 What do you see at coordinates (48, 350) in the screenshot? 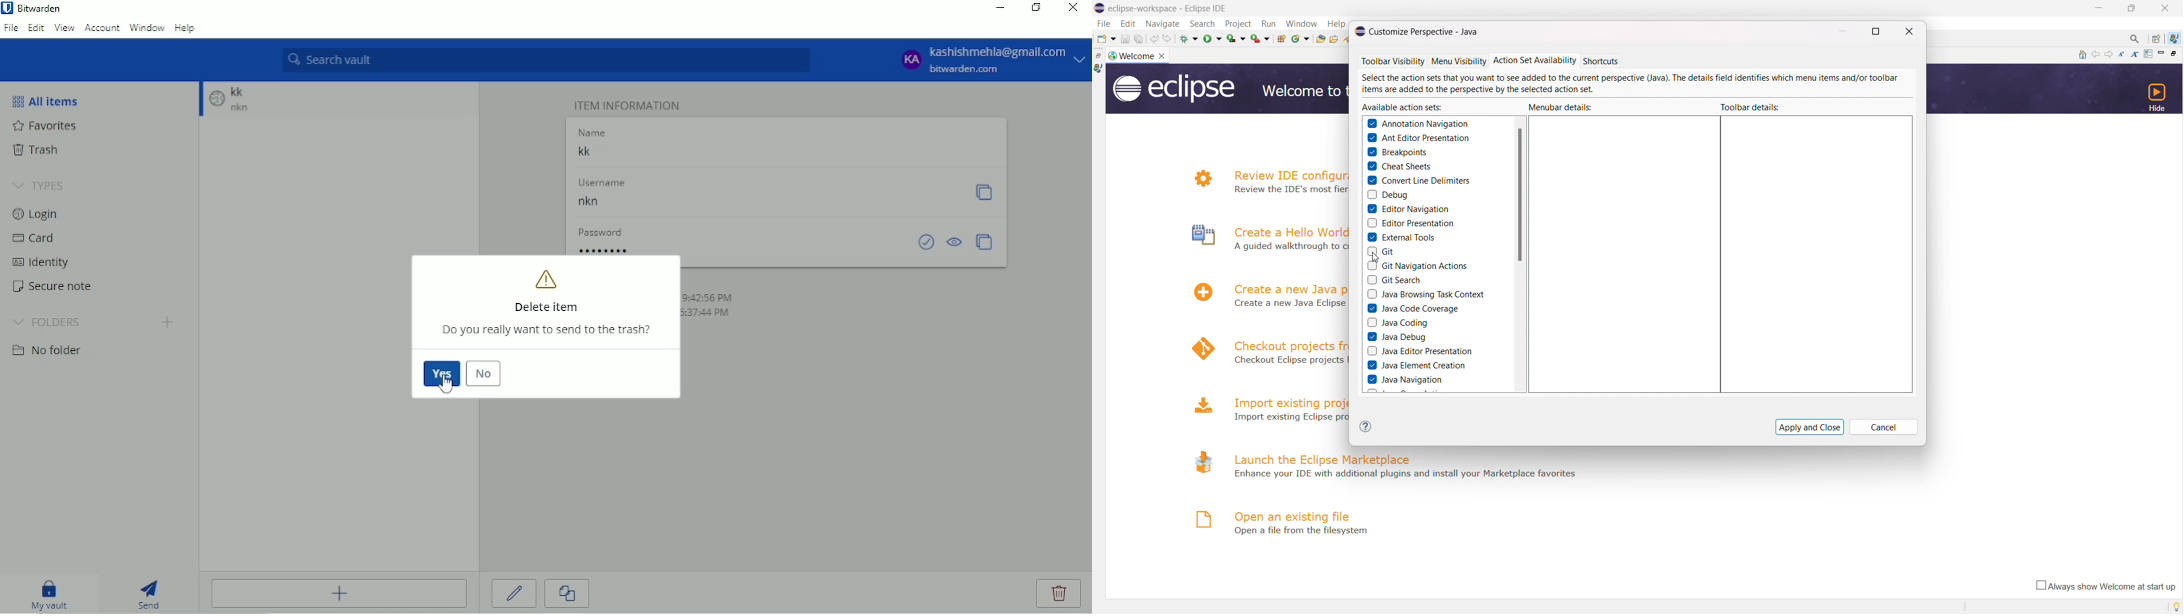
I see `No folder` at bounding box center [48, 350].